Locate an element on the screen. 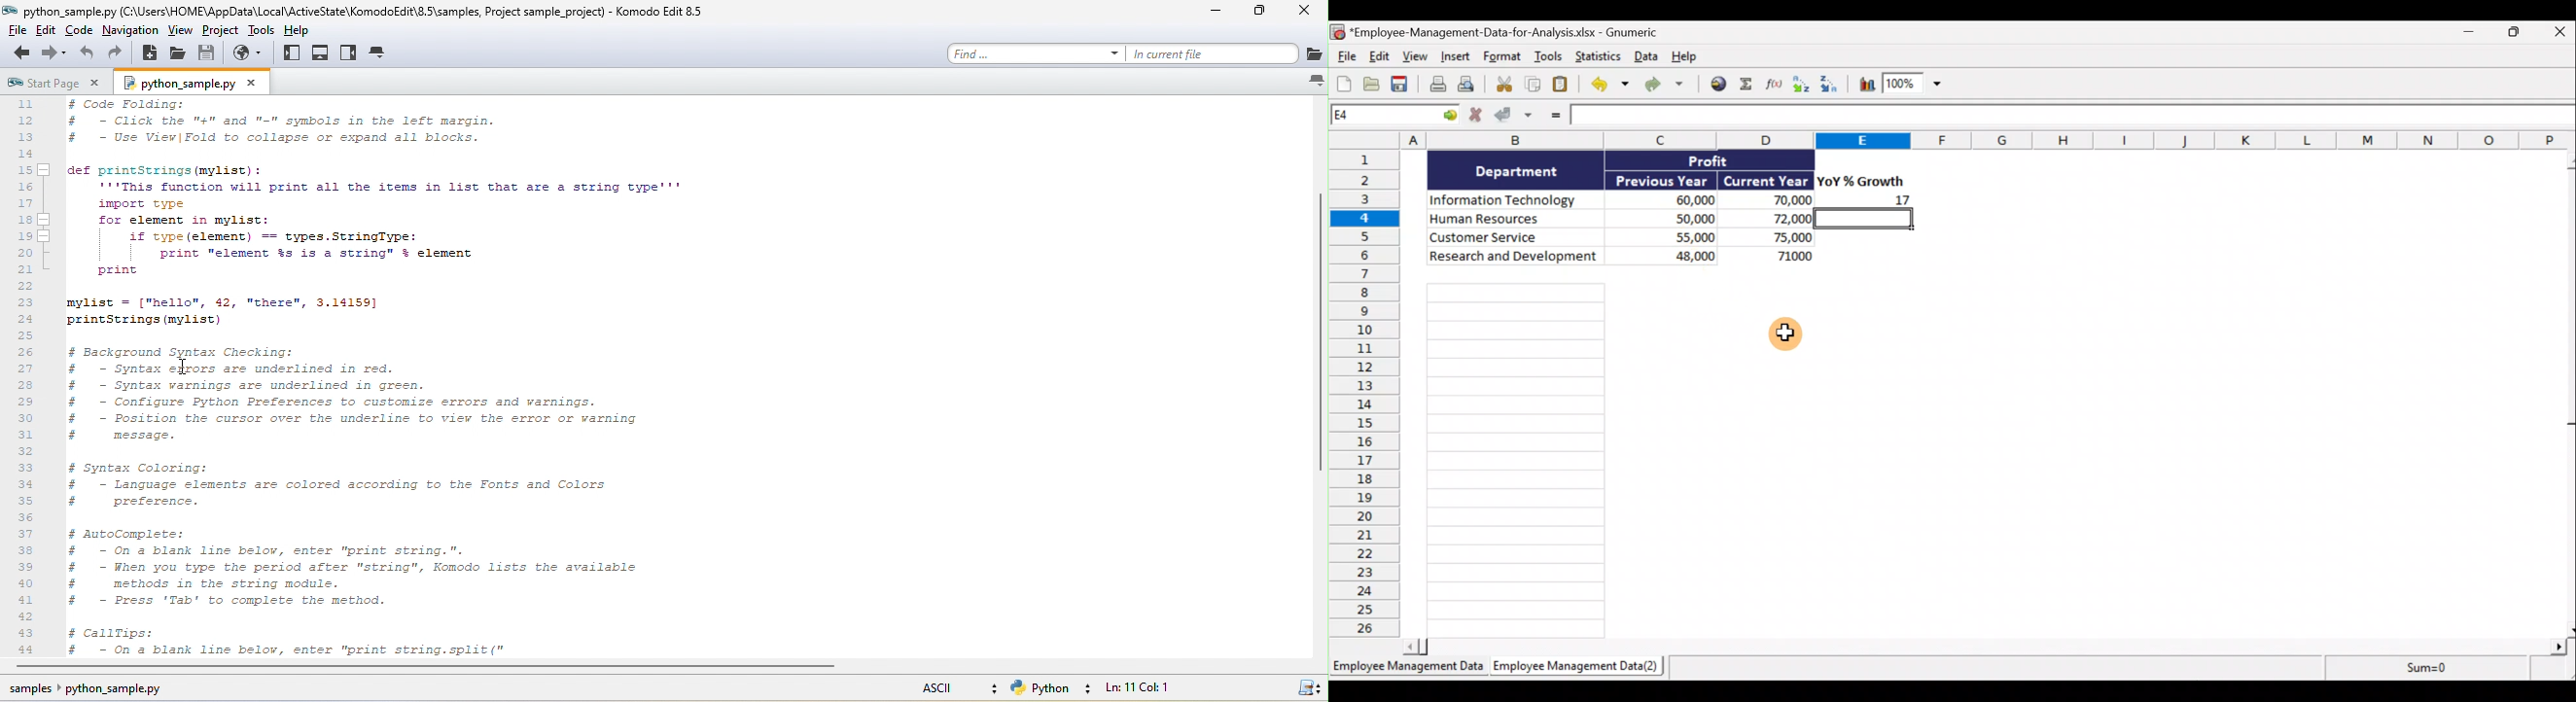 Image resolution: width=2576 pixels, height=728 pixels. Sheet 1 is located at coordinates (1406, 667).